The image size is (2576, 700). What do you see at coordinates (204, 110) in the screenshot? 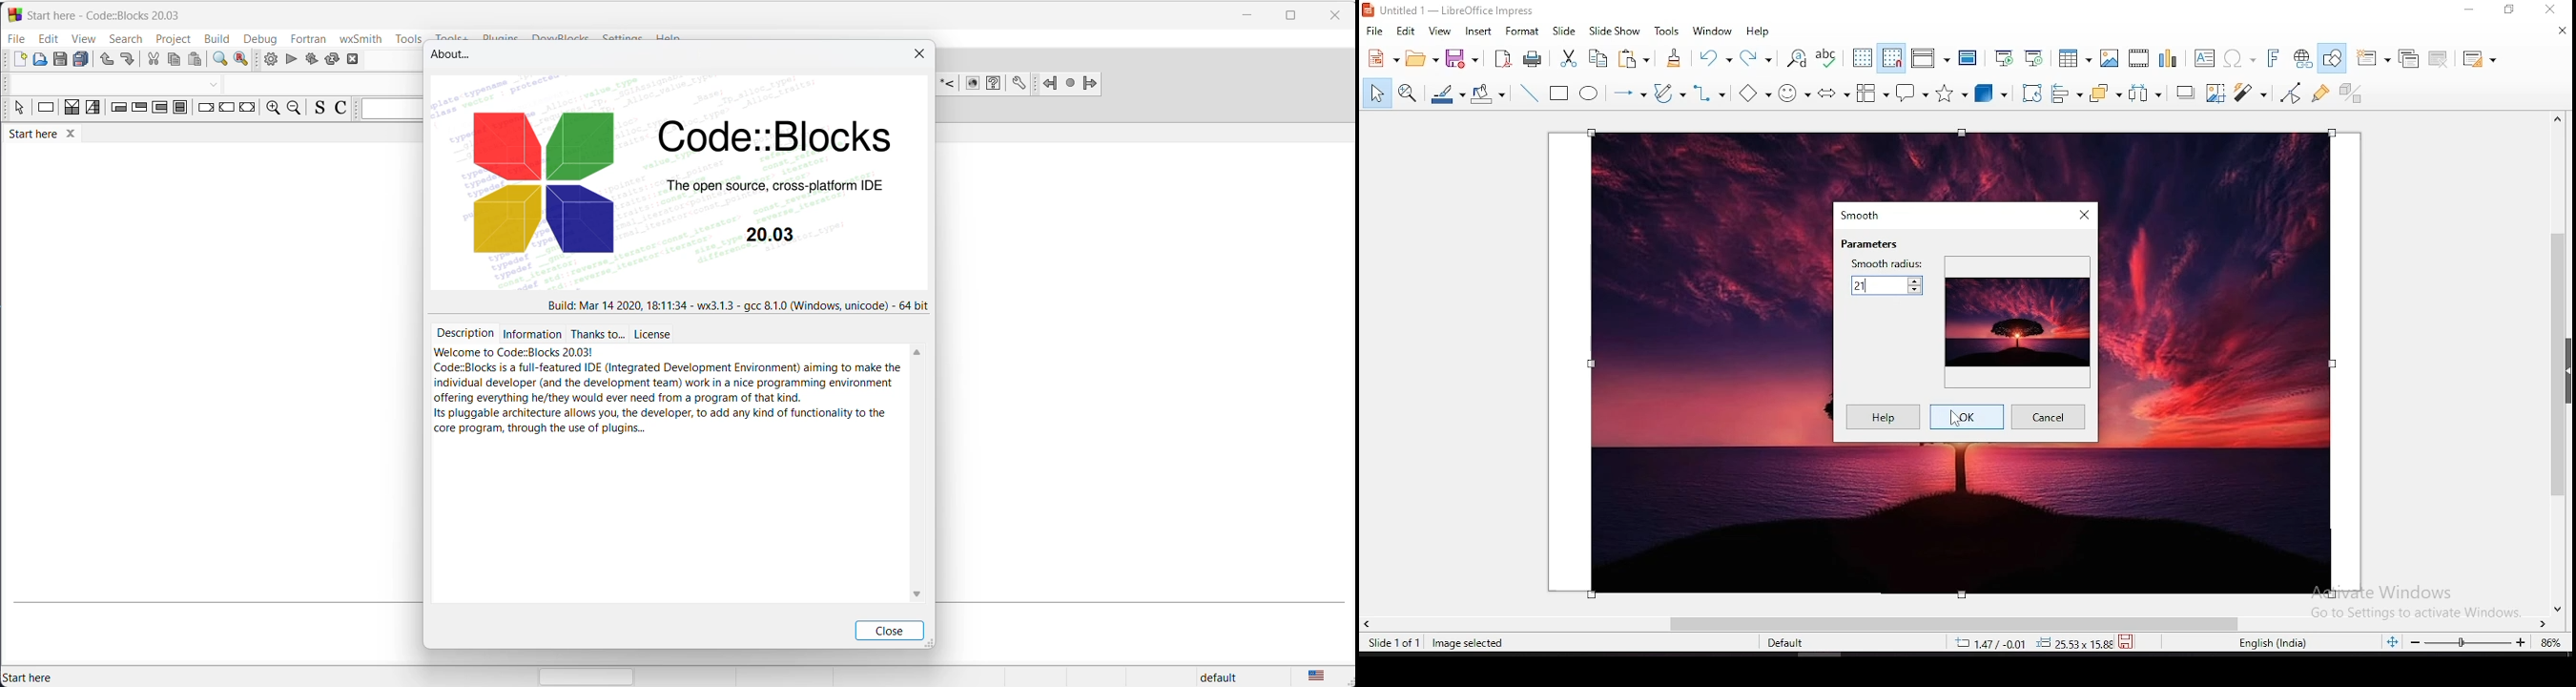
I see `break instruction` at bounding box center [204, 110].